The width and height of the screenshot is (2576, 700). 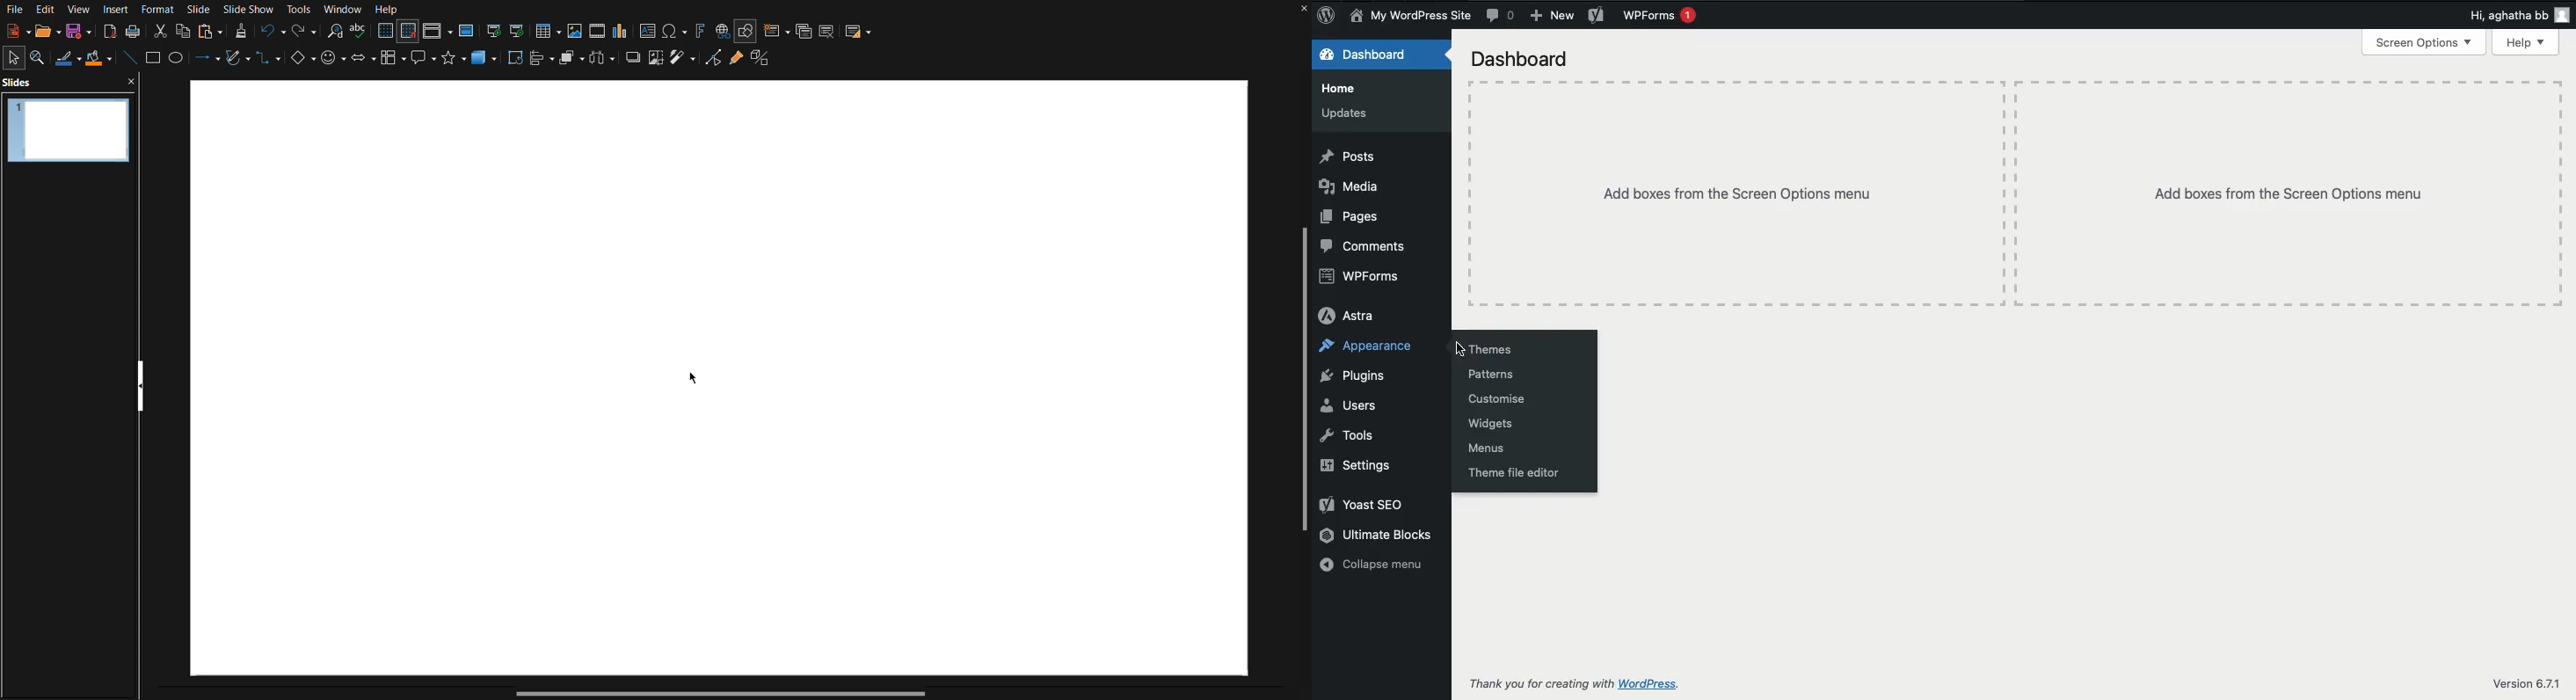 What do you see at coordinates (68, 59) in the screenshot?
I see `Line Color` at bounding box center [68, 59].